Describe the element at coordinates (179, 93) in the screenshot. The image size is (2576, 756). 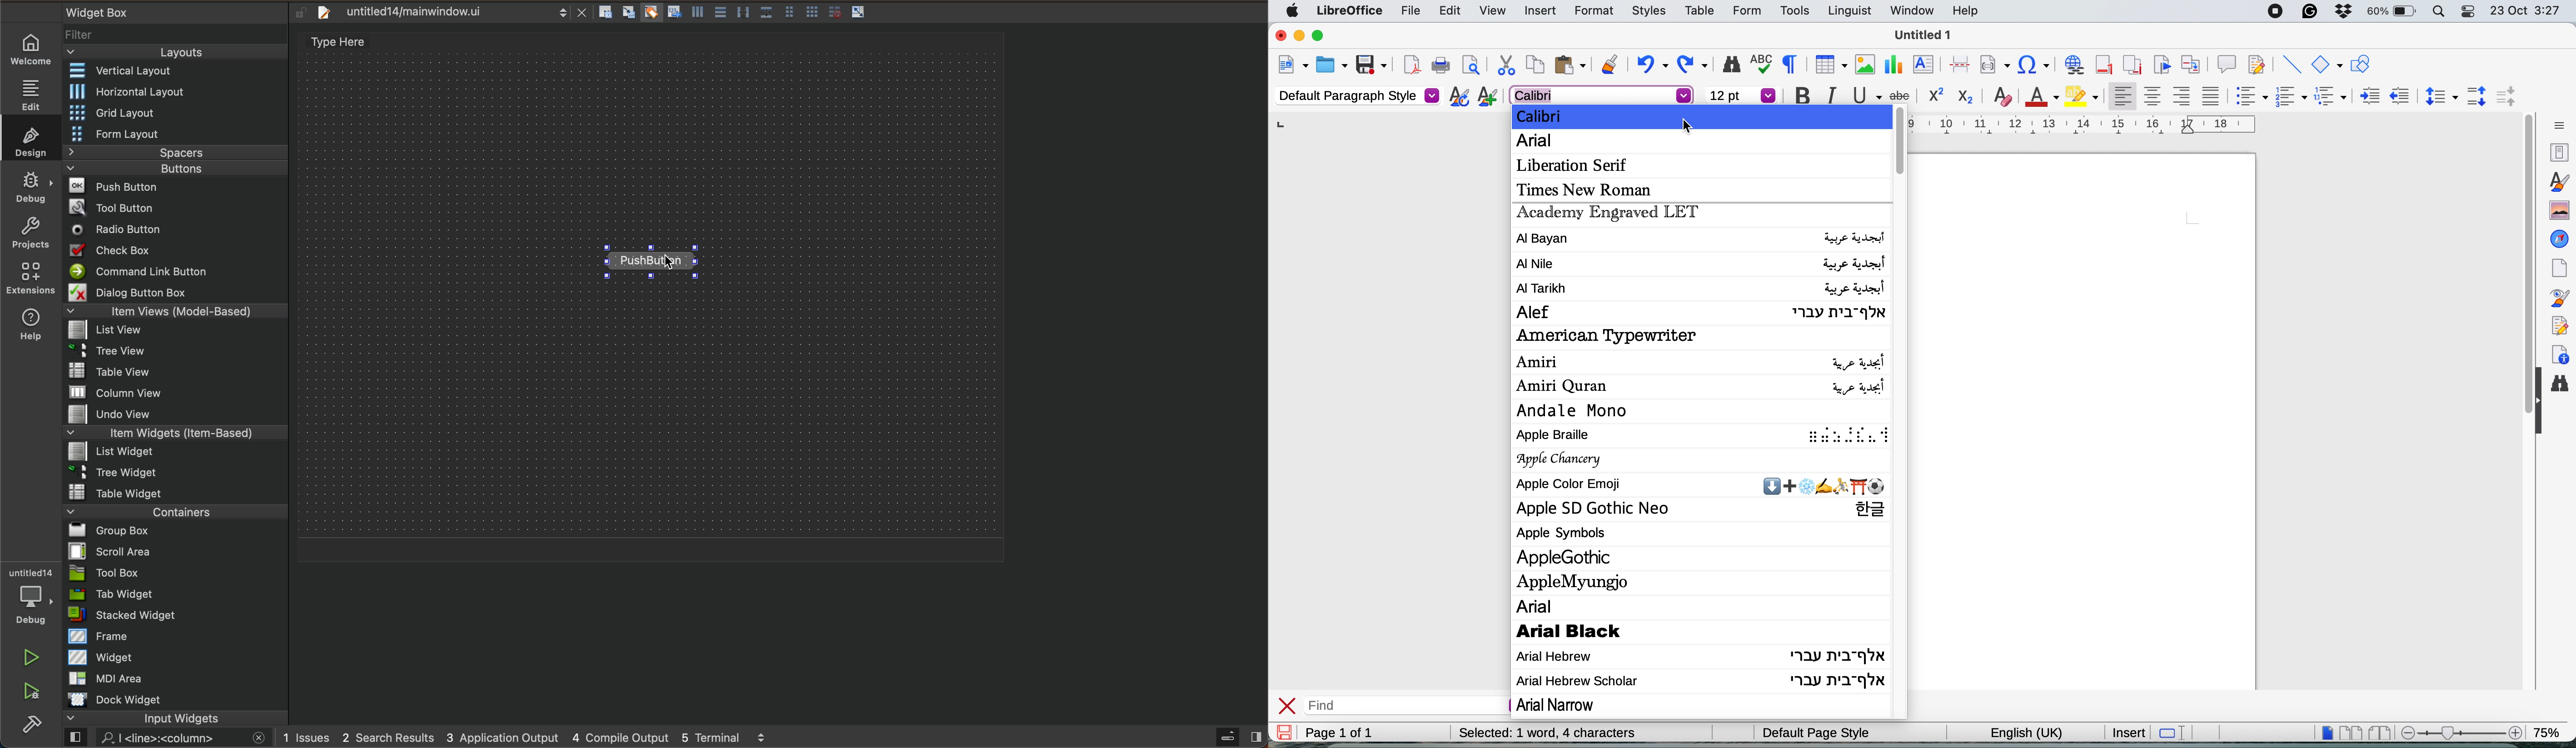
I see `Horizontal layout` at that location.